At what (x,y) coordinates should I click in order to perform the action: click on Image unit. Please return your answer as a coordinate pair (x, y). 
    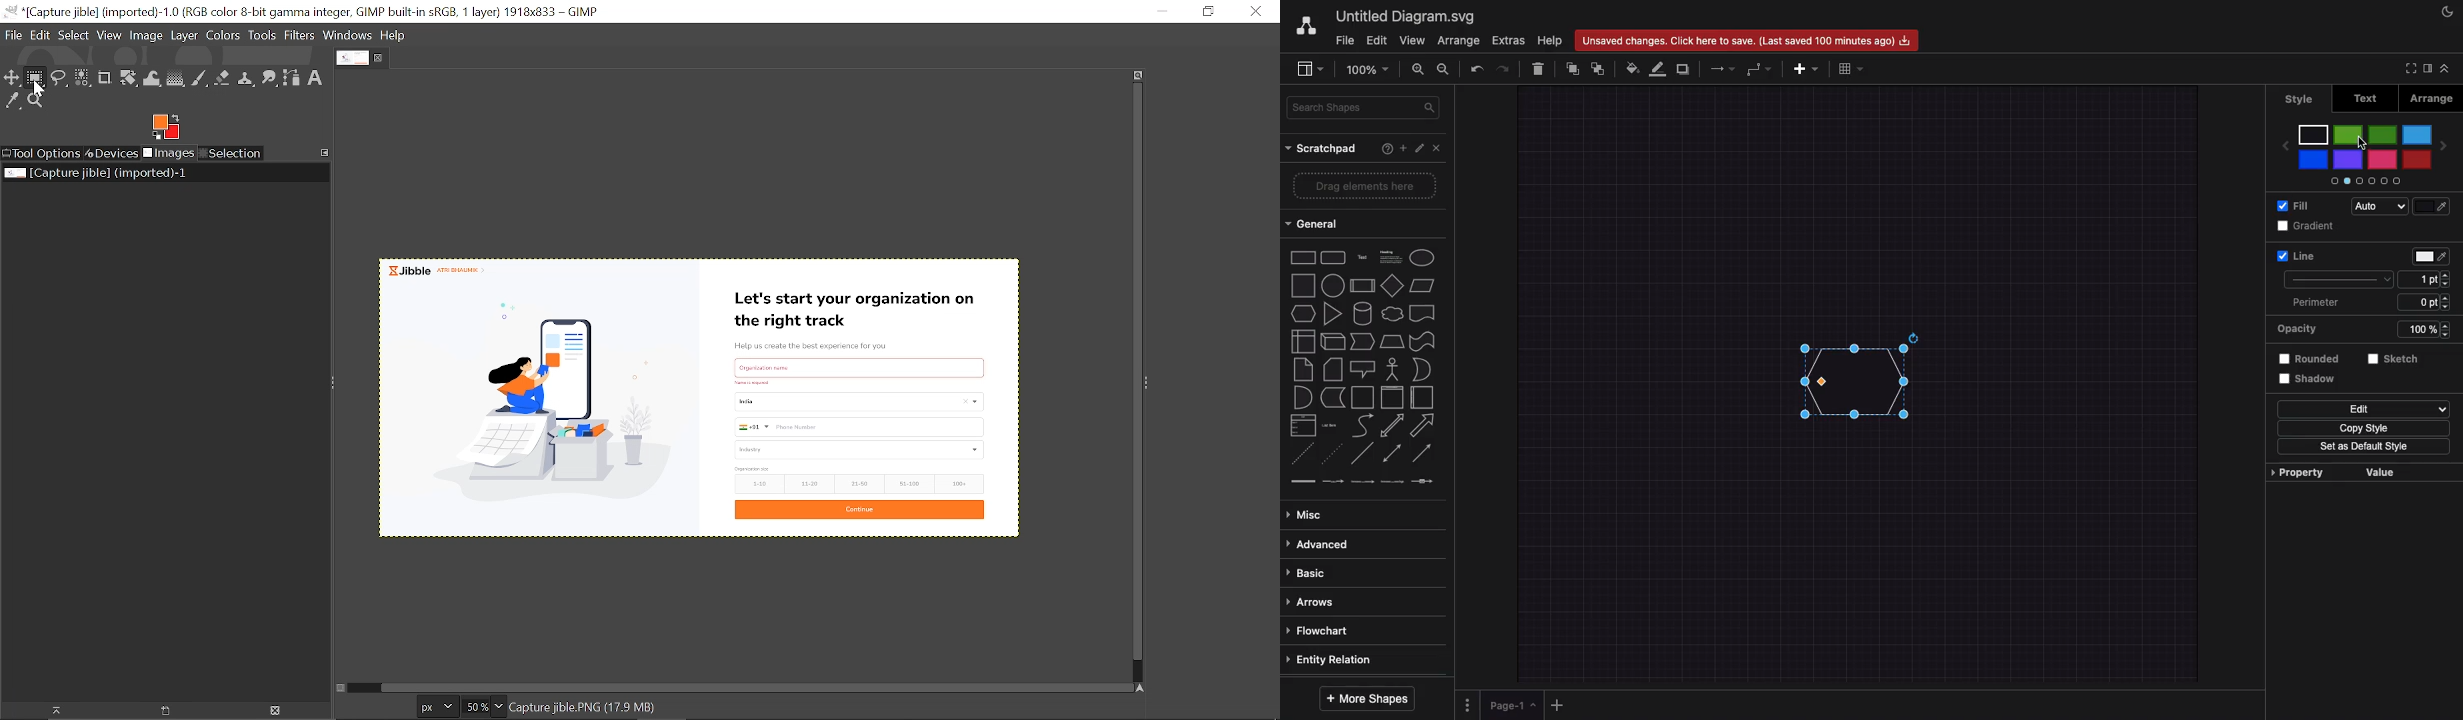
    Looking at the image, I should click on (433, 707).